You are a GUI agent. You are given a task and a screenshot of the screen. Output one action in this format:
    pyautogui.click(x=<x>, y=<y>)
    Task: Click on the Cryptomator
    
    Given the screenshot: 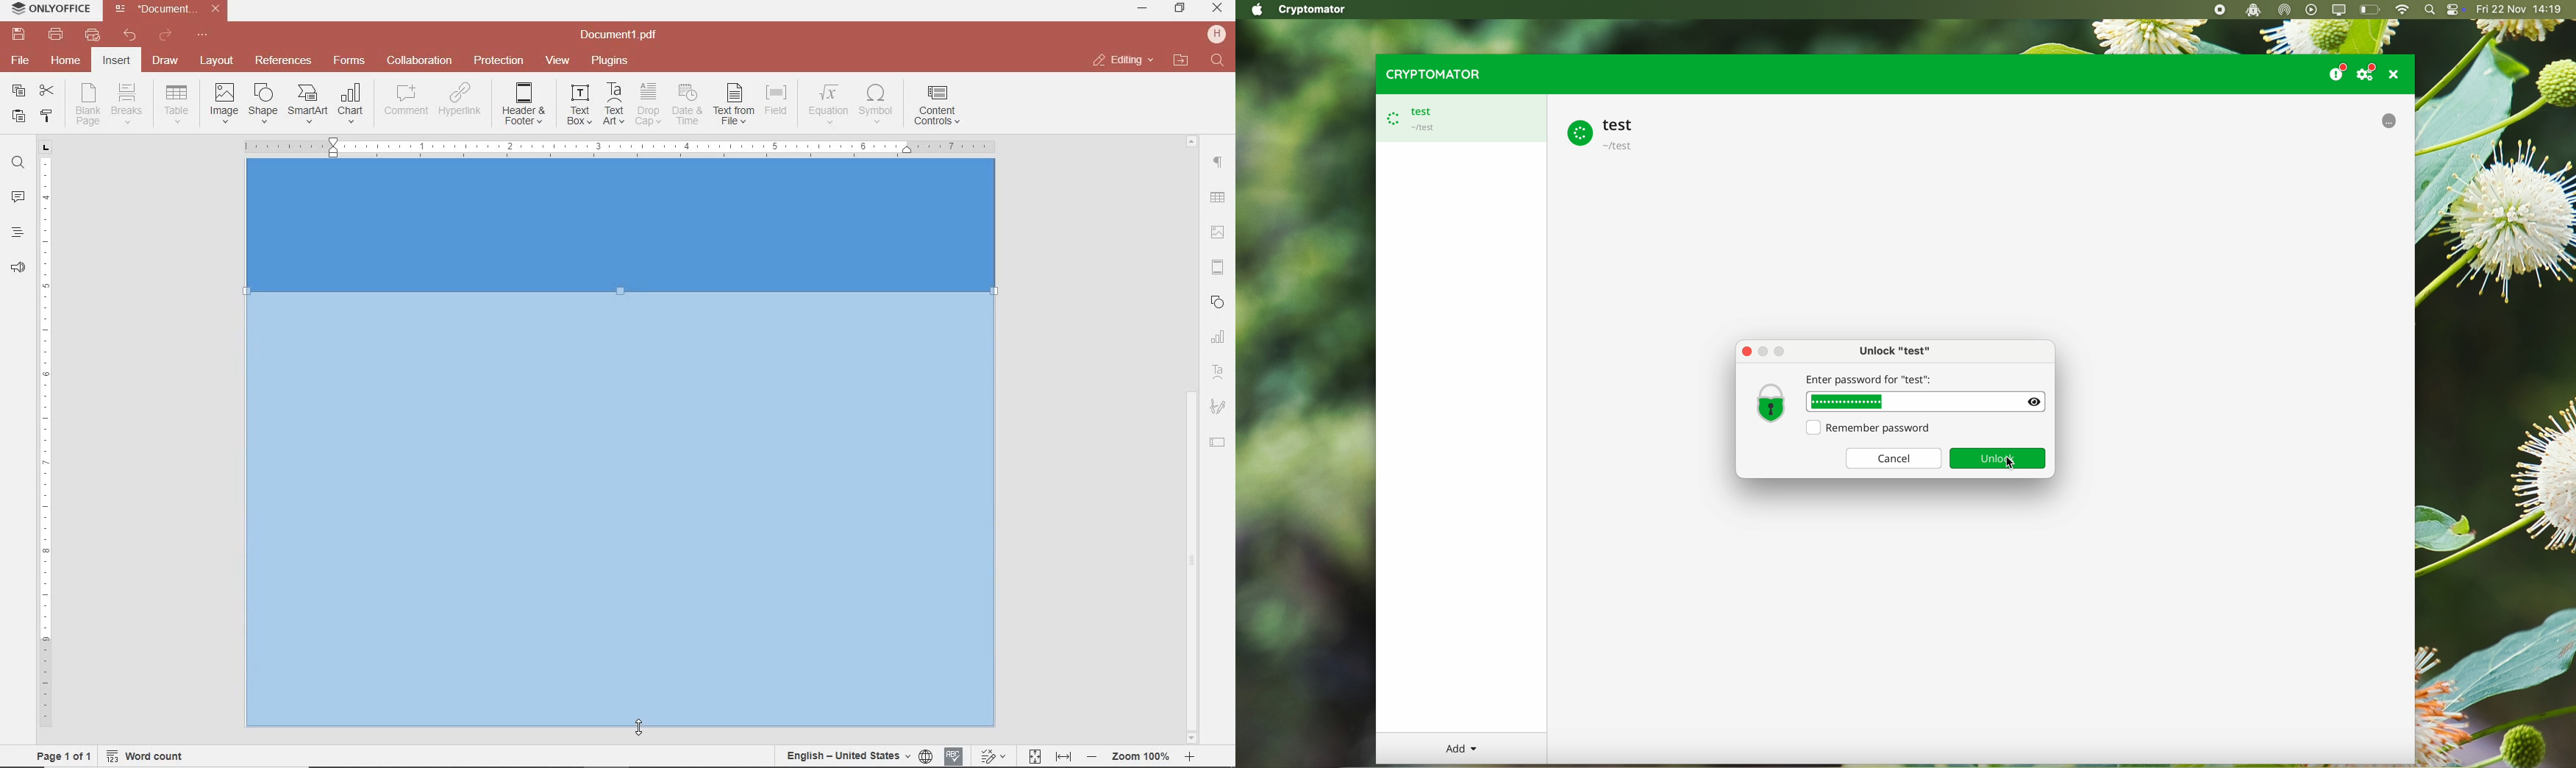 What is the action you would take?
    pyautogui.click(x=1313, y=10)
    